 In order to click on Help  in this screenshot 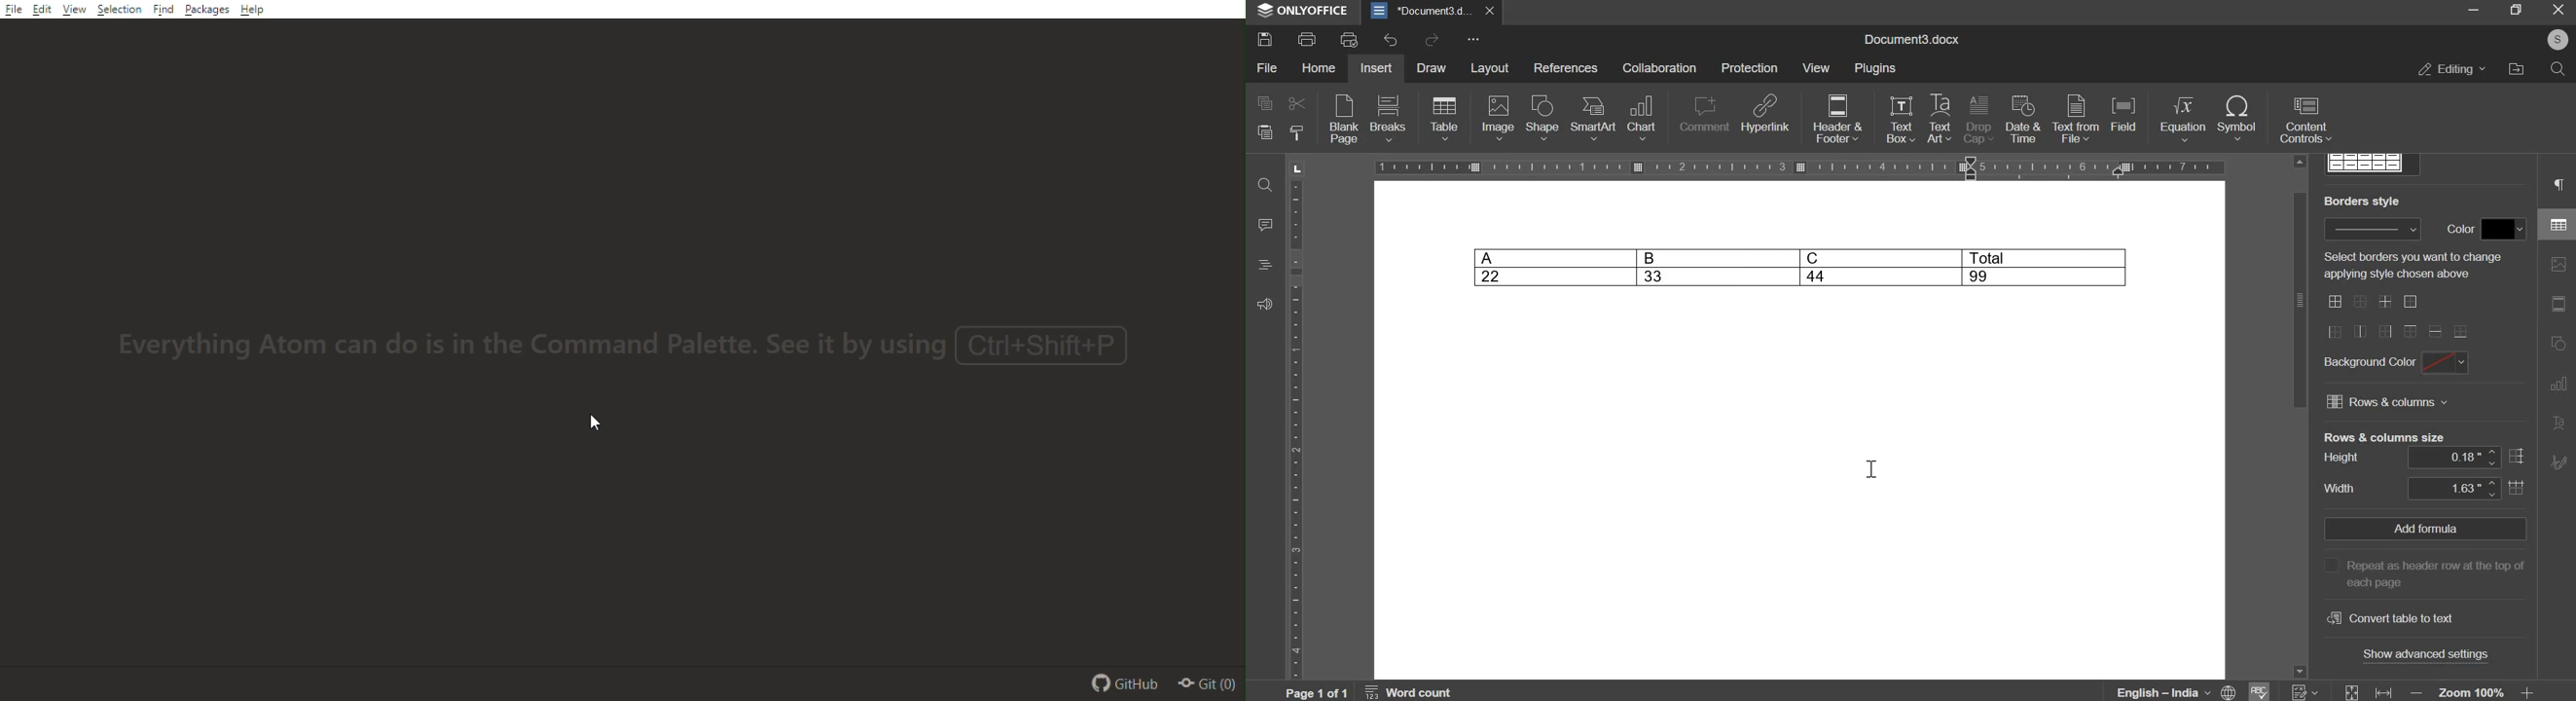, I will do `click(252, 11)`.